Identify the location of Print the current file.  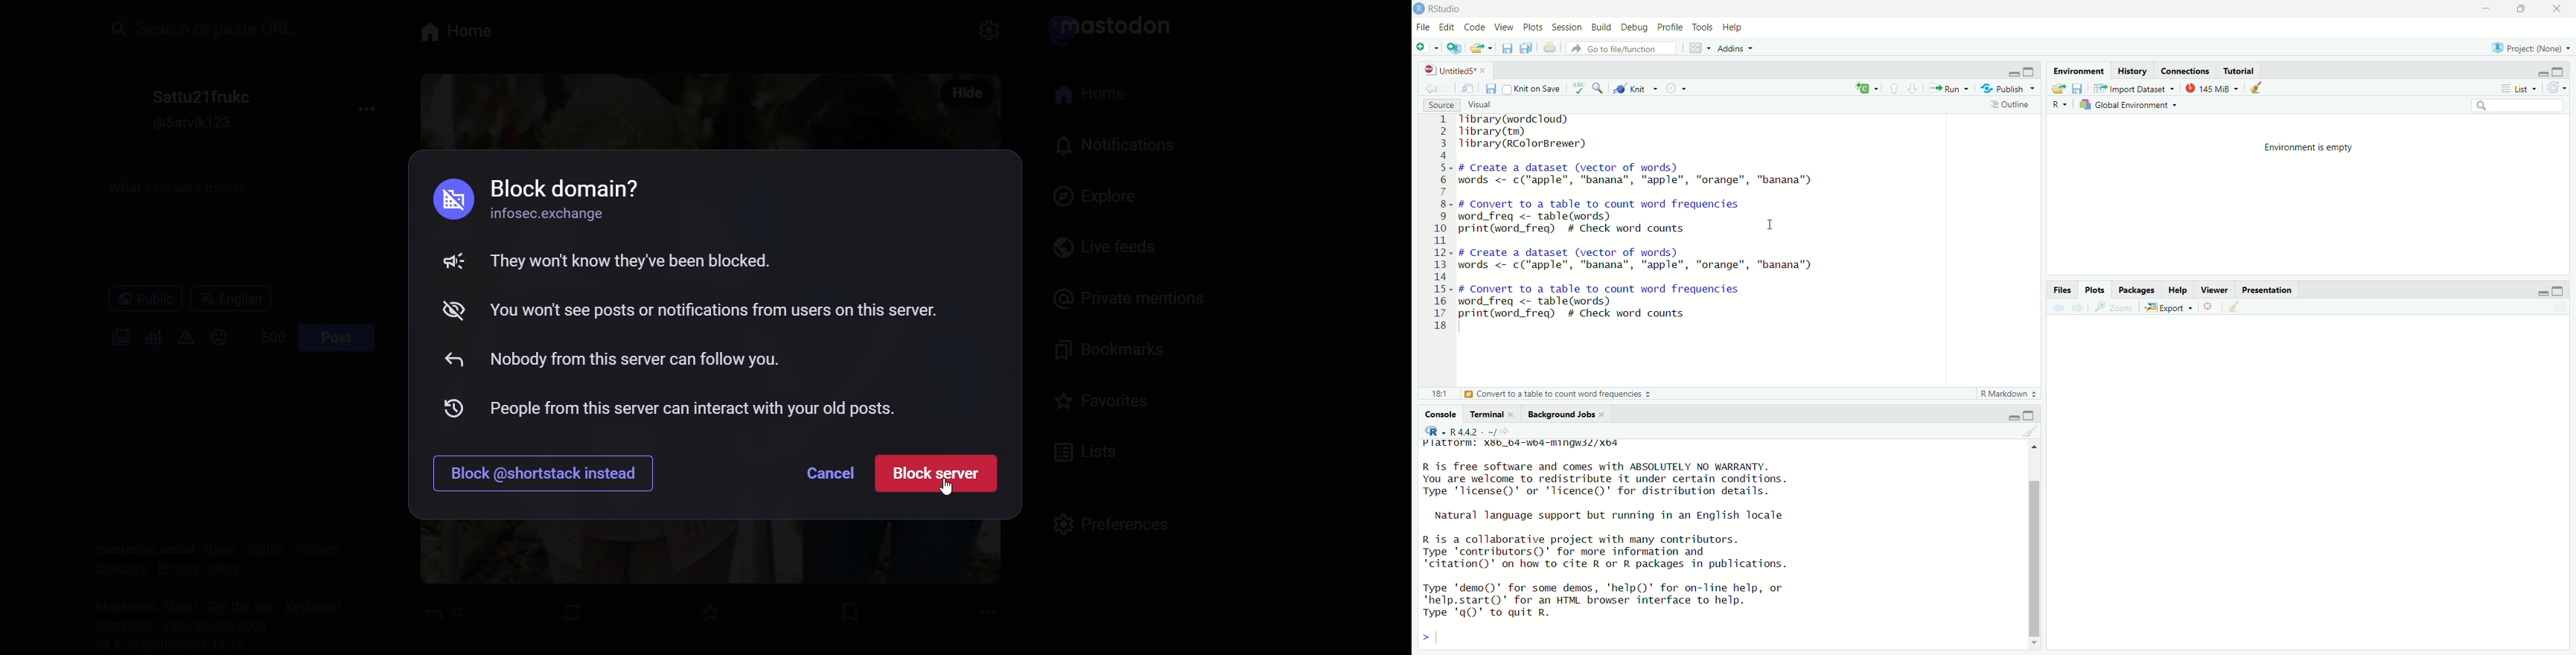
(1548, 47).